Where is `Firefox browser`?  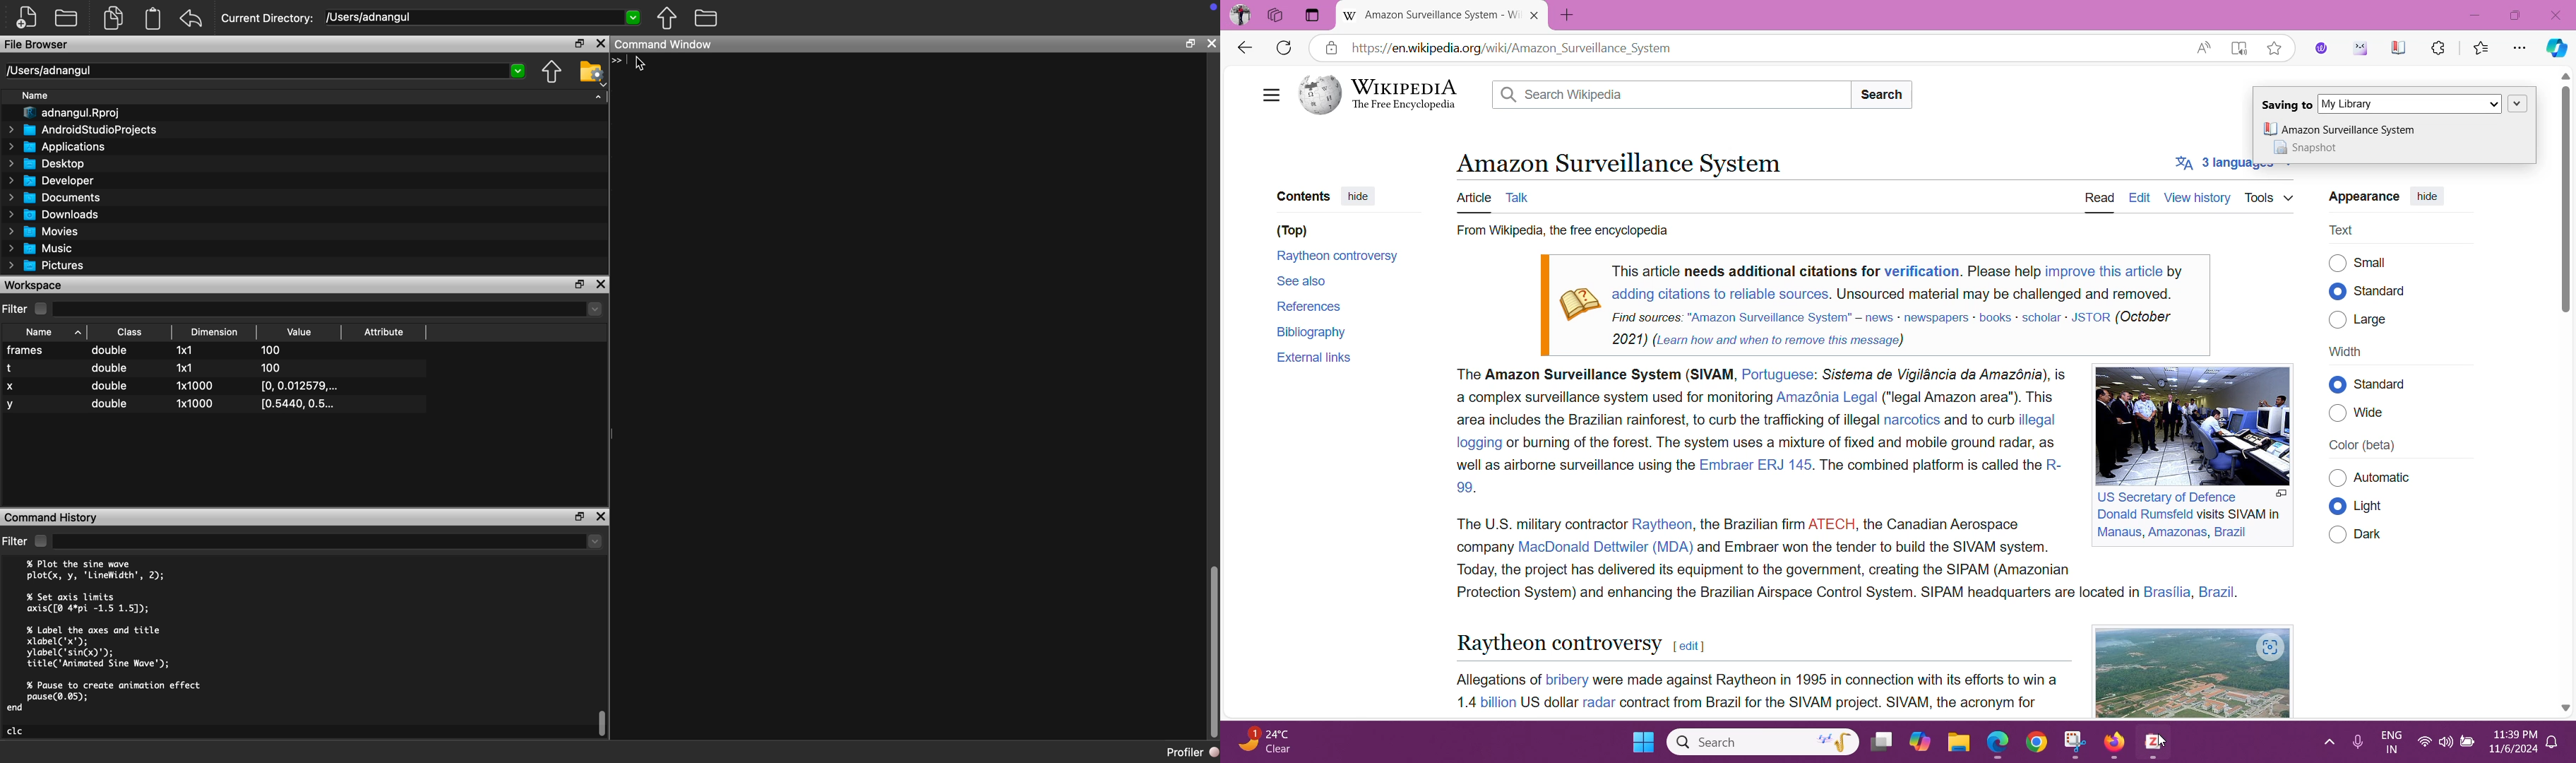 Firefox browser is located at coordinates (2116, 743).